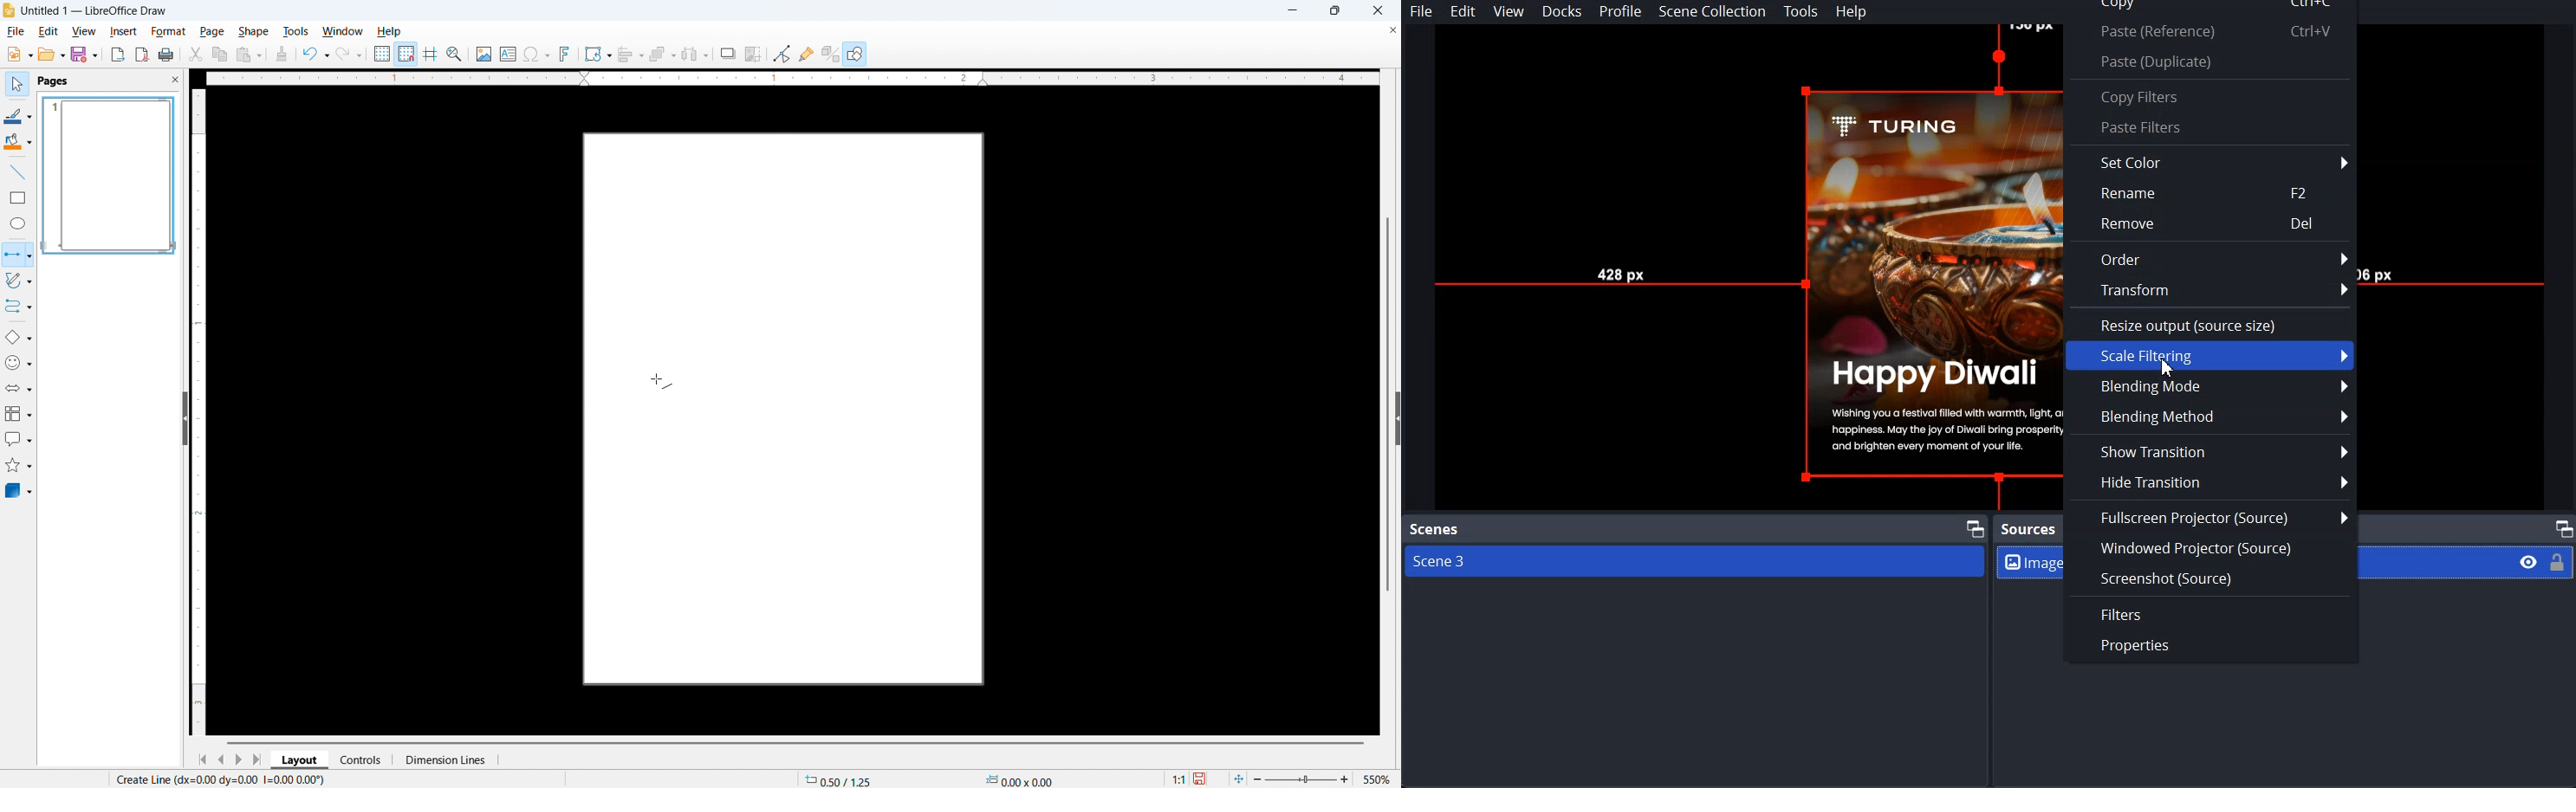  I want to click on Block arrows , so click(19, 389).